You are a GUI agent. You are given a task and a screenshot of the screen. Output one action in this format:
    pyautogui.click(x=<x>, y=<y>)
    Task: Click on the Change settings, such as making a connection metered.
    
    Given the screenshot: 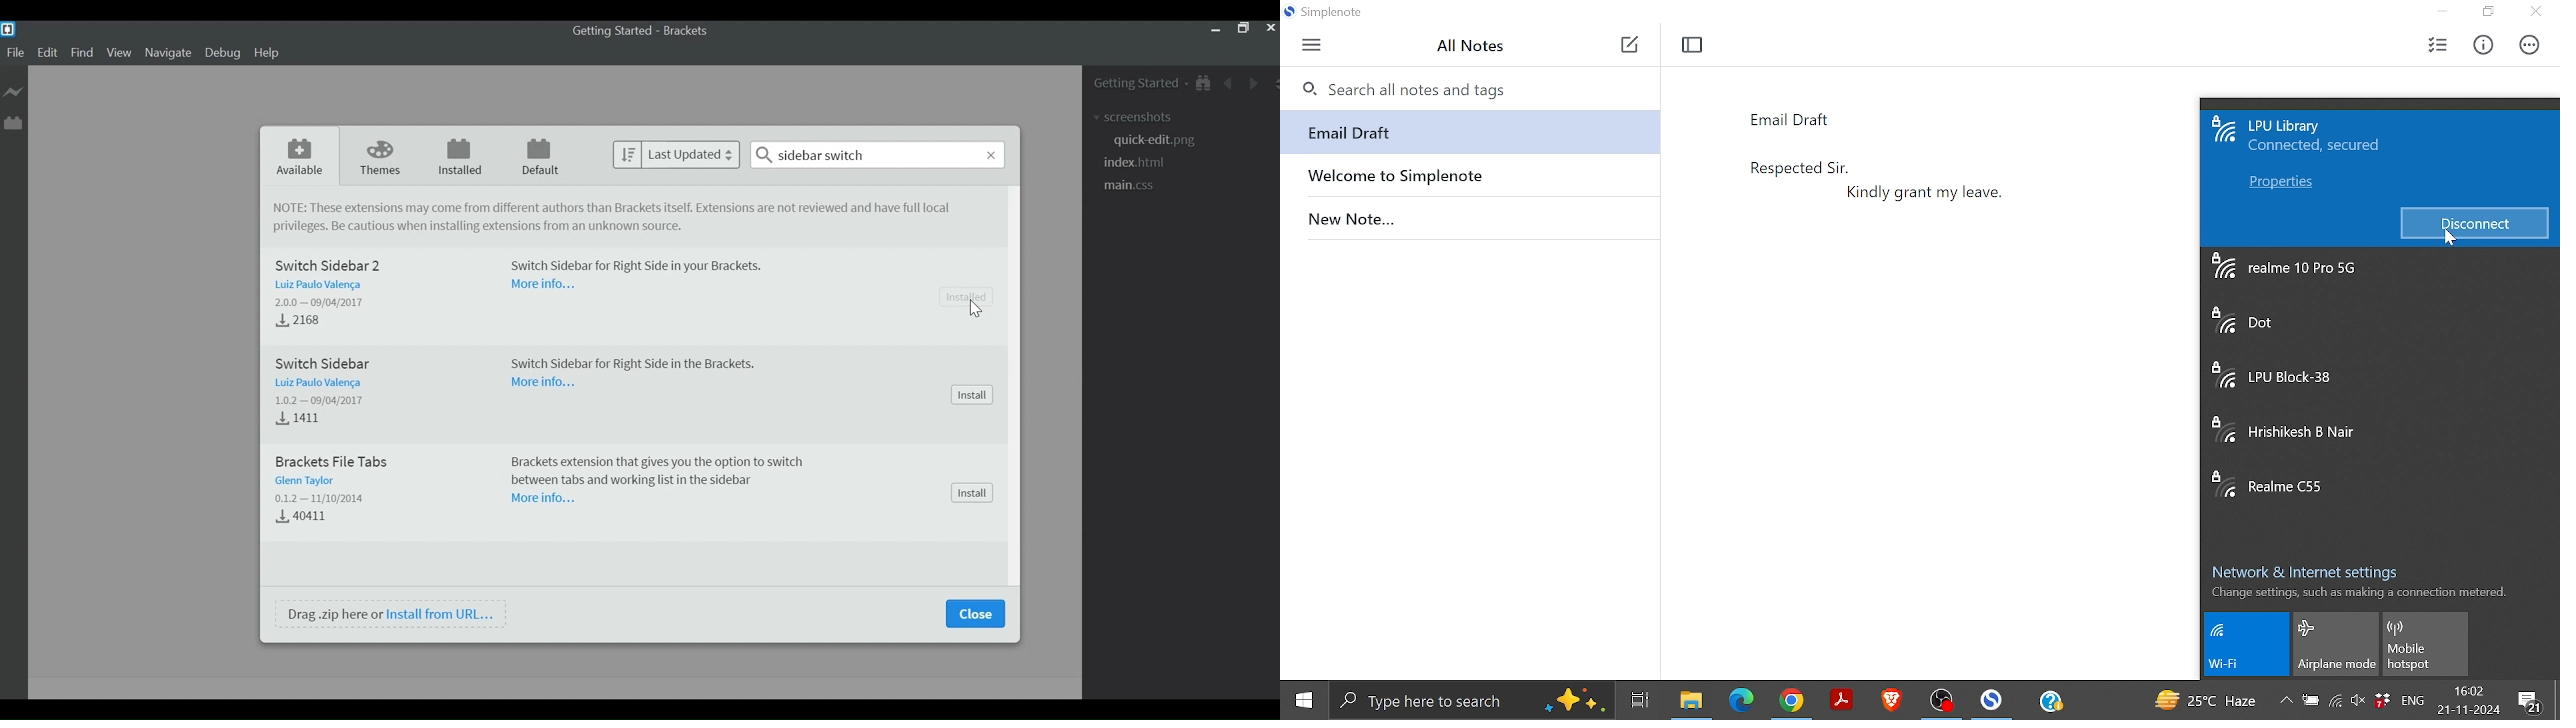 What is the action you would take?
    pyautogui.click(x=2358, y=592)
    